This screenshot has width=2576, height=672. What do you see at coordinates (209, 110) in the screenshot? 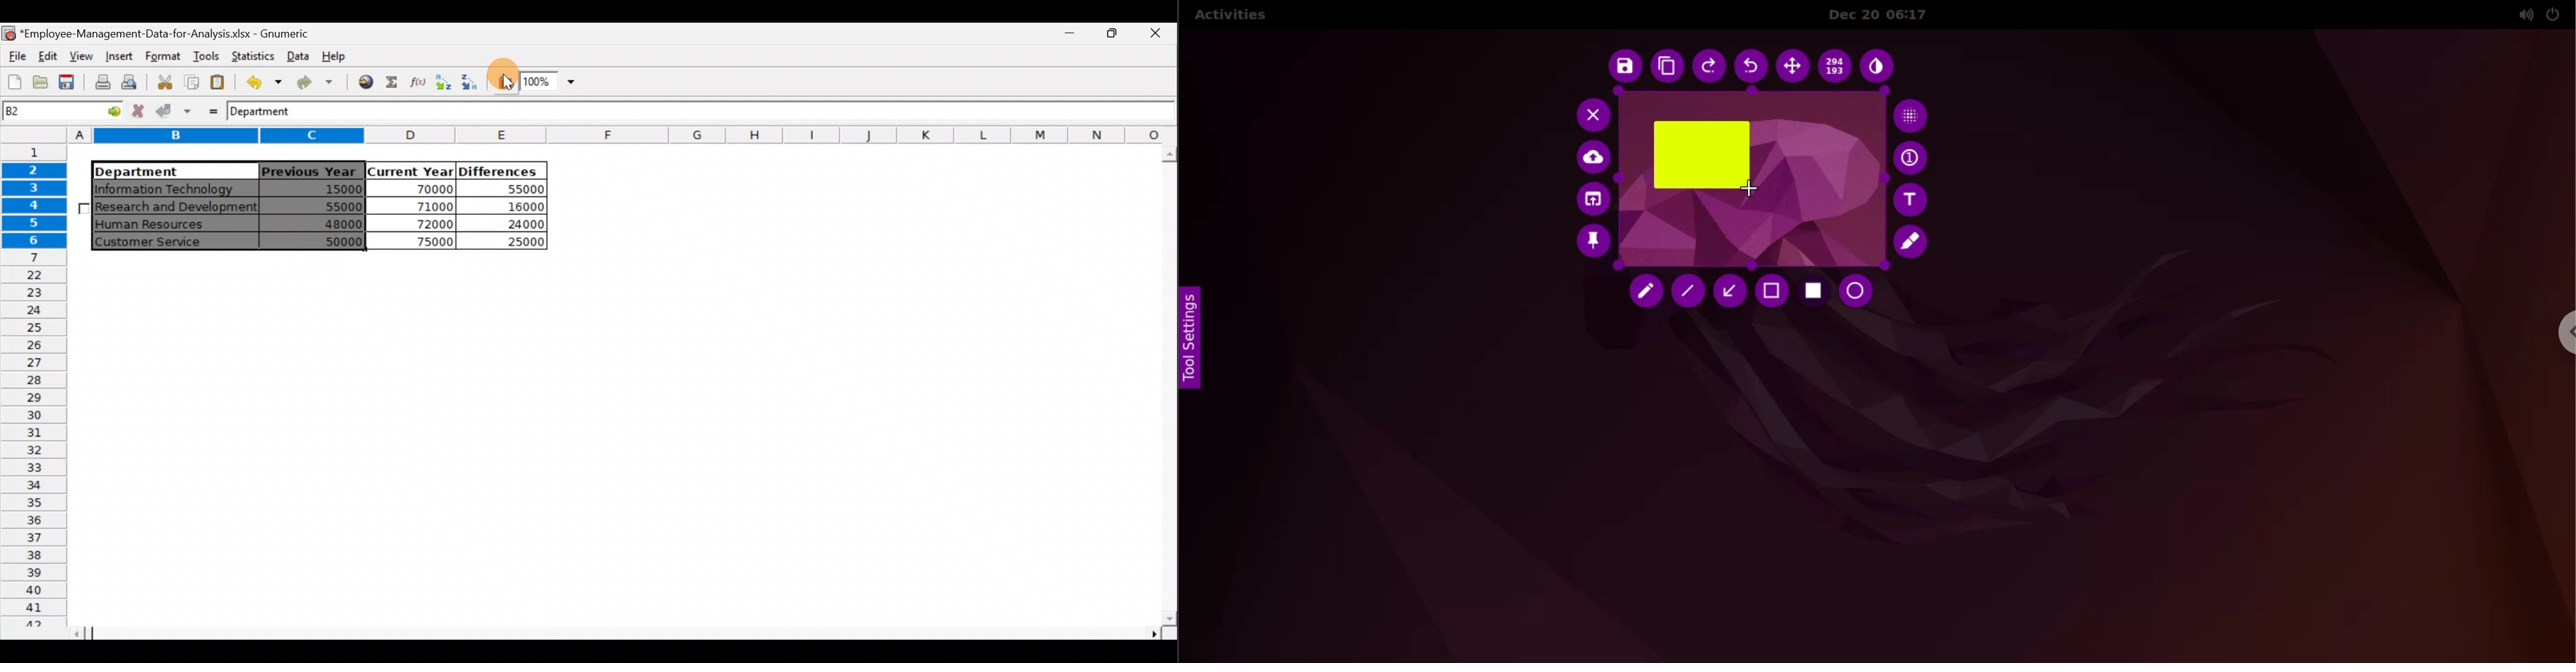
I see `Enter formula` at bounding box center [209, 110].